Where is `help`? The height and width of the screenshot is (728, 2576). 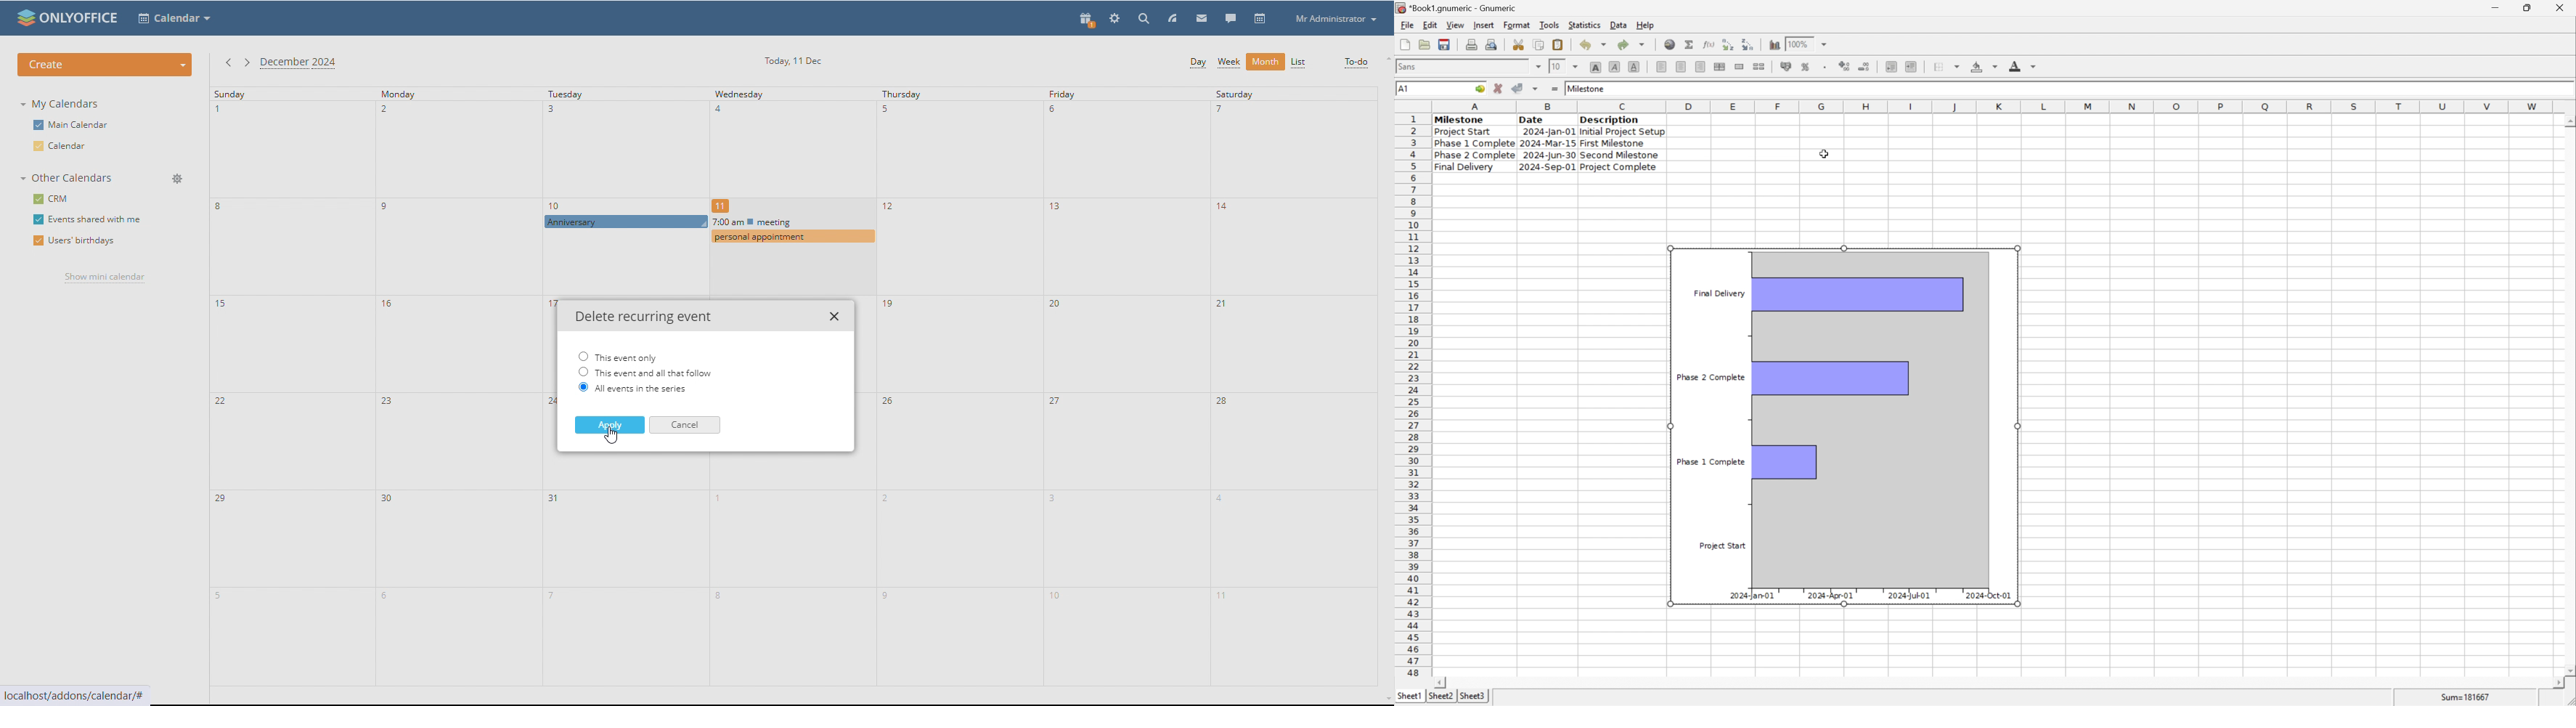
help is located at coordinates (1645, 24).